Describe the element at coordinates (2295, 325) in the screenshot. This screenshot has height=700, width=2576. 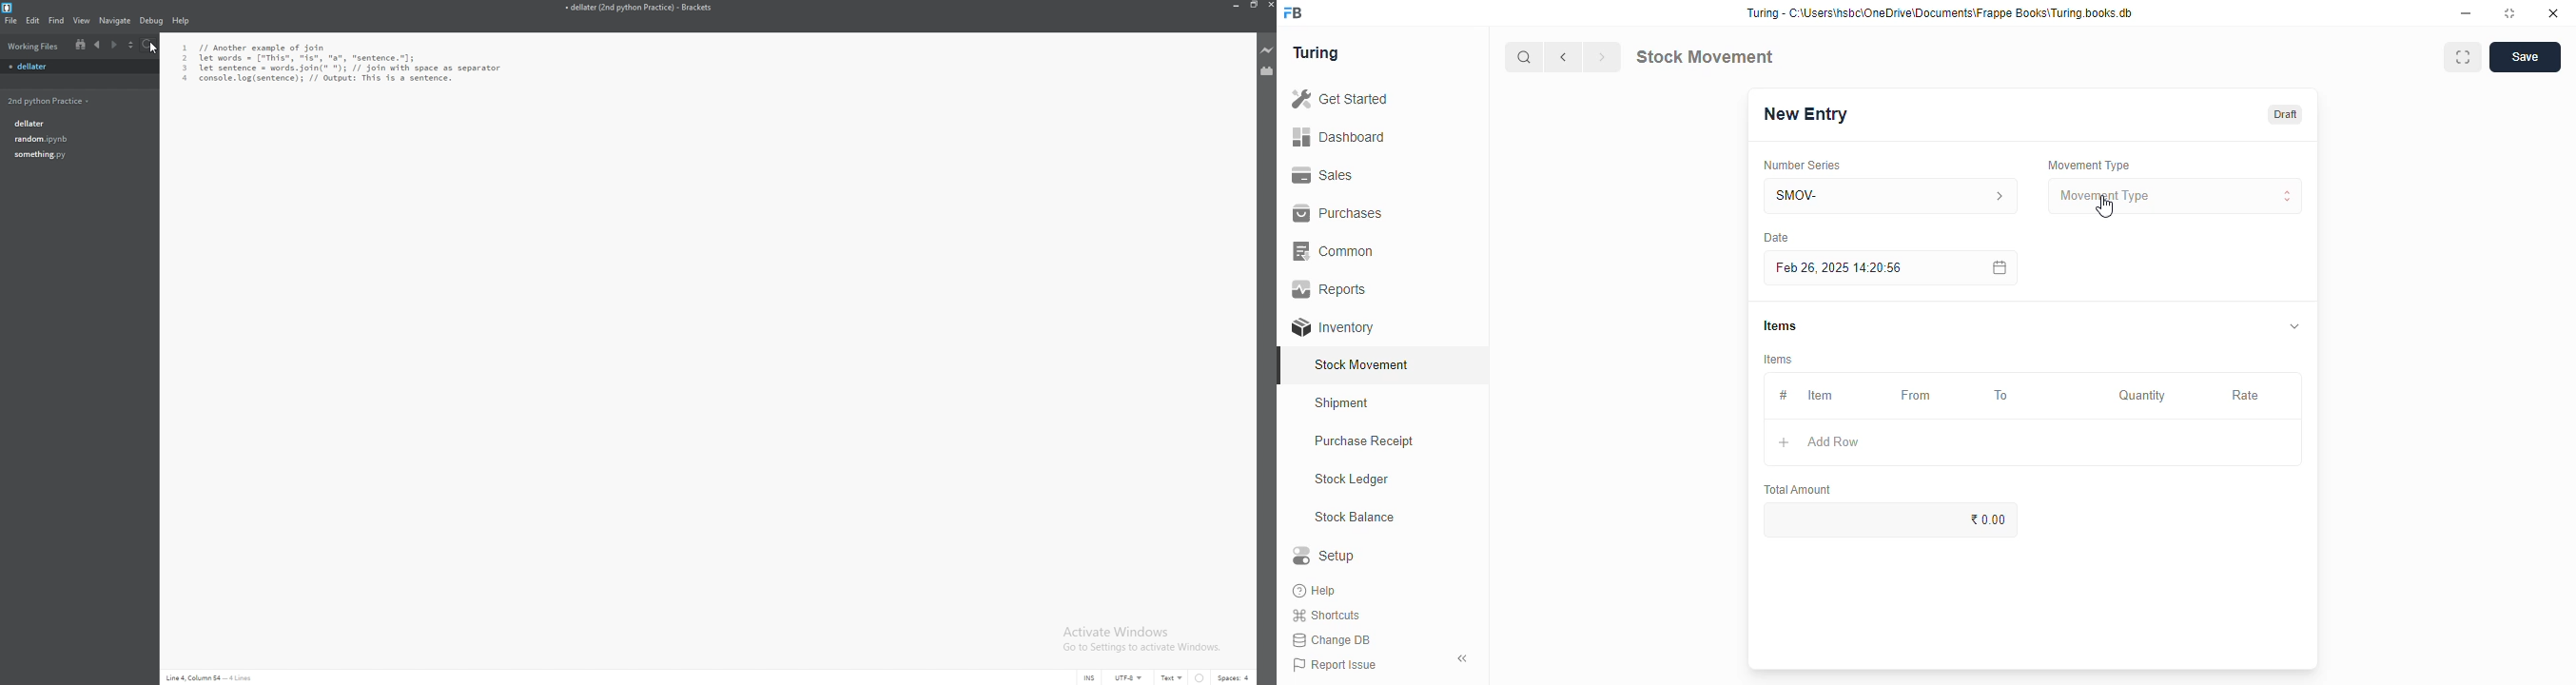
I see `toggle expand/collapse` at that location.